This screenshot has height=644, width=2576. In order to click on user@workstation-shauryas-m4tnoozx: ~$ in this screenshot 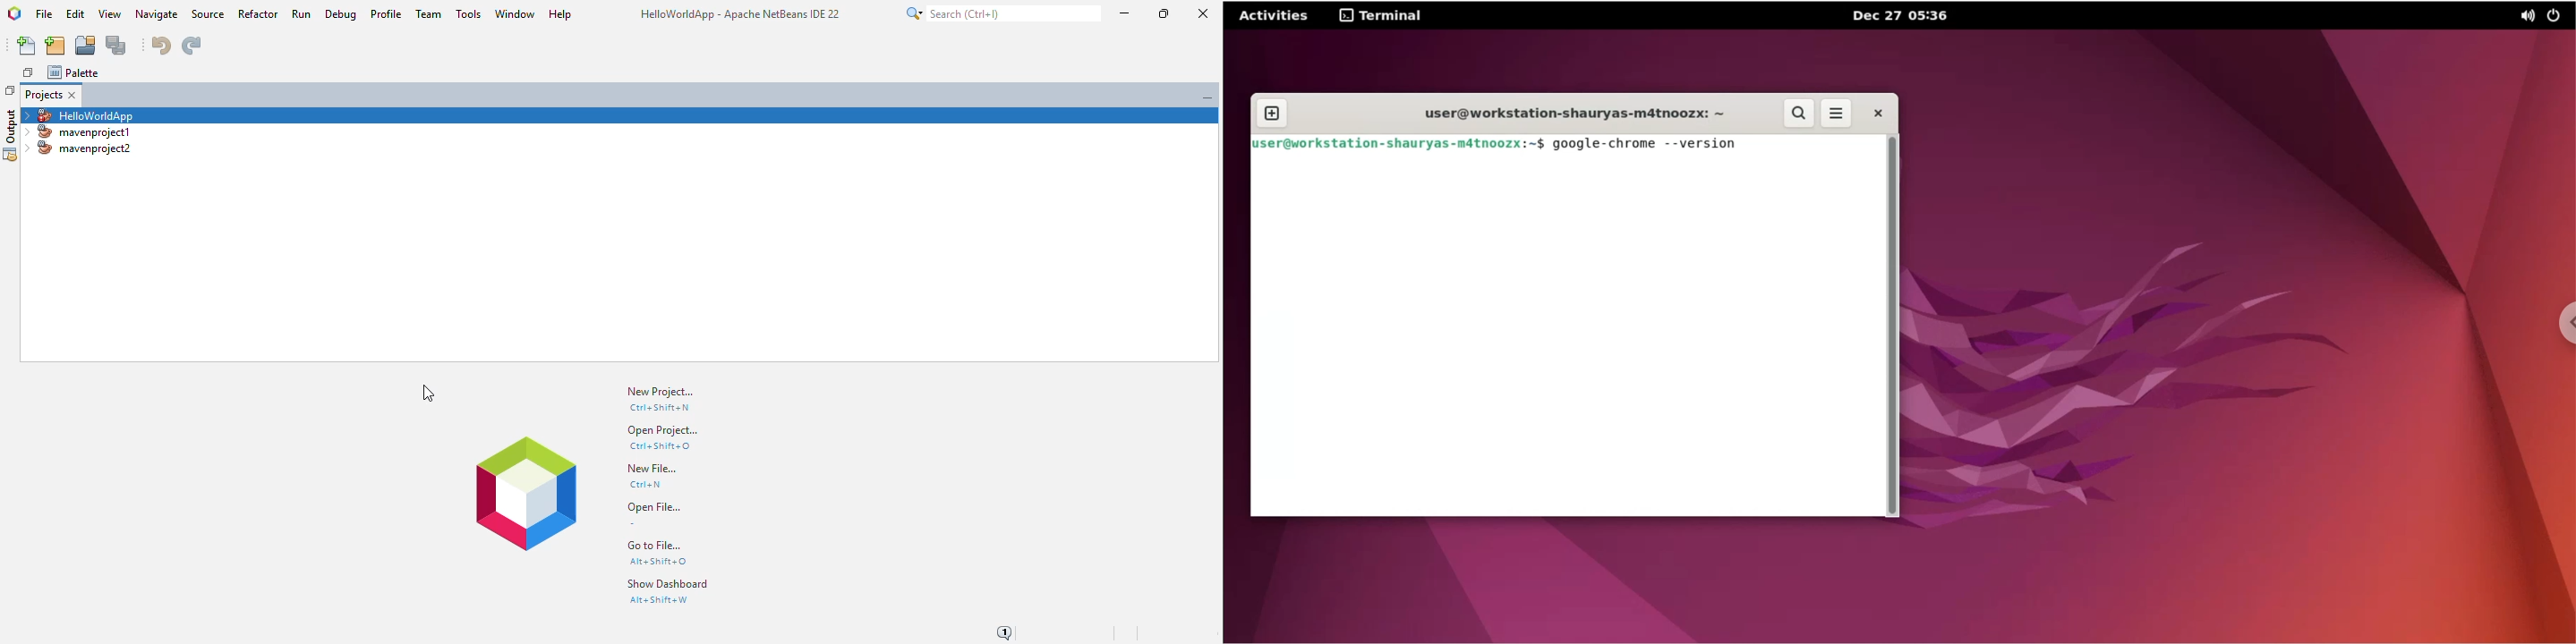, I will do `click(1400, 144)`.